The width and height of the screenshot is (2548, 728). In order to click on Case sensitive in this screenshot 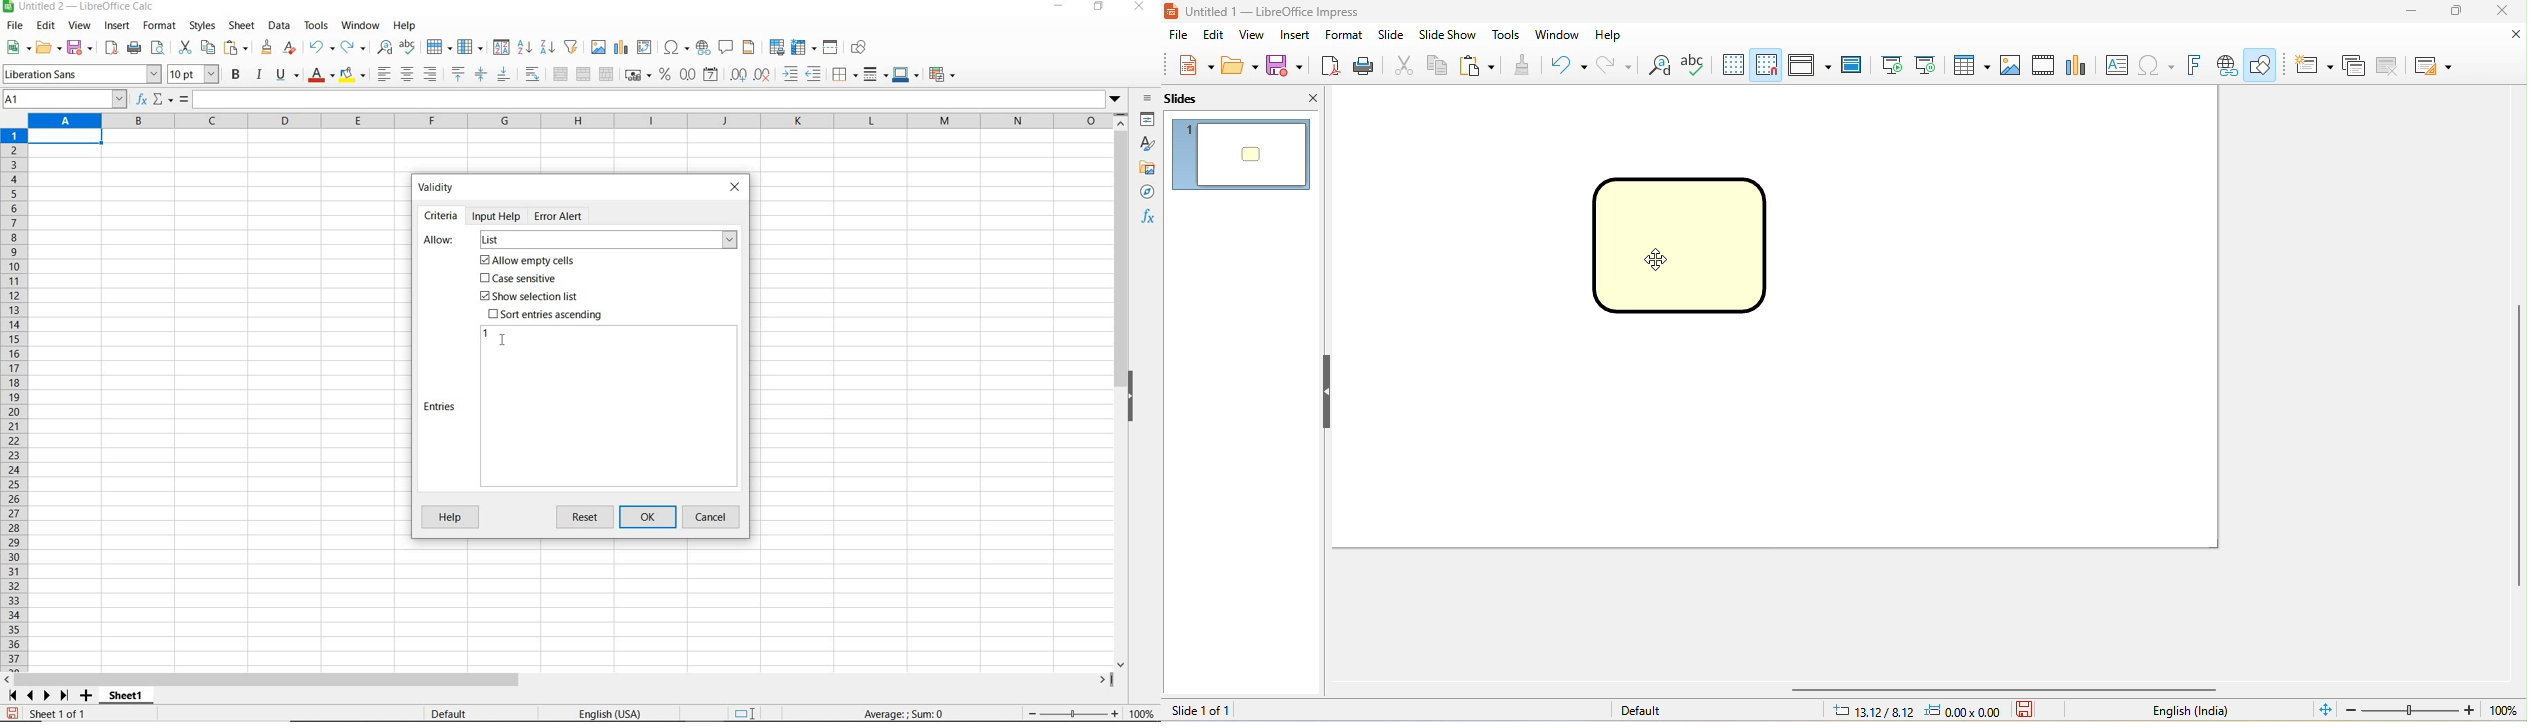, I will do `click(520, 279)`.